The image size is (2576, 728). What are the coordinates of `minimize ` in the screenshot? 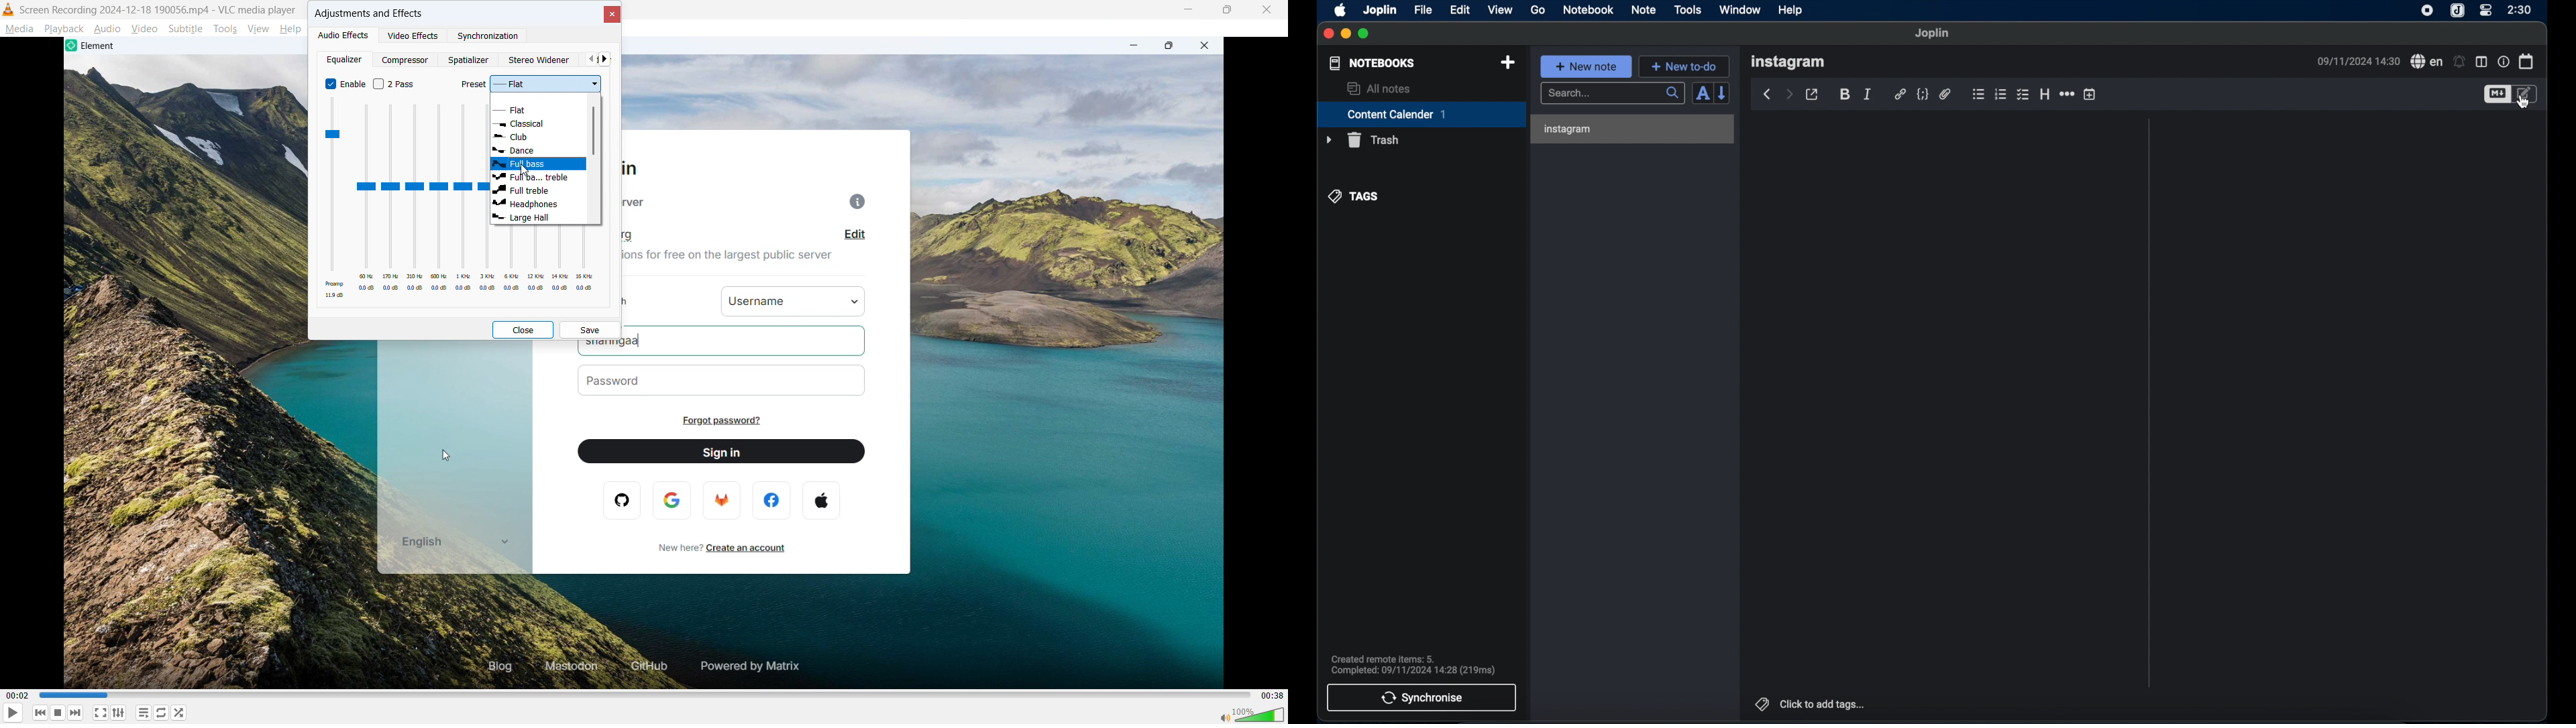 It's located at (1190, 11).